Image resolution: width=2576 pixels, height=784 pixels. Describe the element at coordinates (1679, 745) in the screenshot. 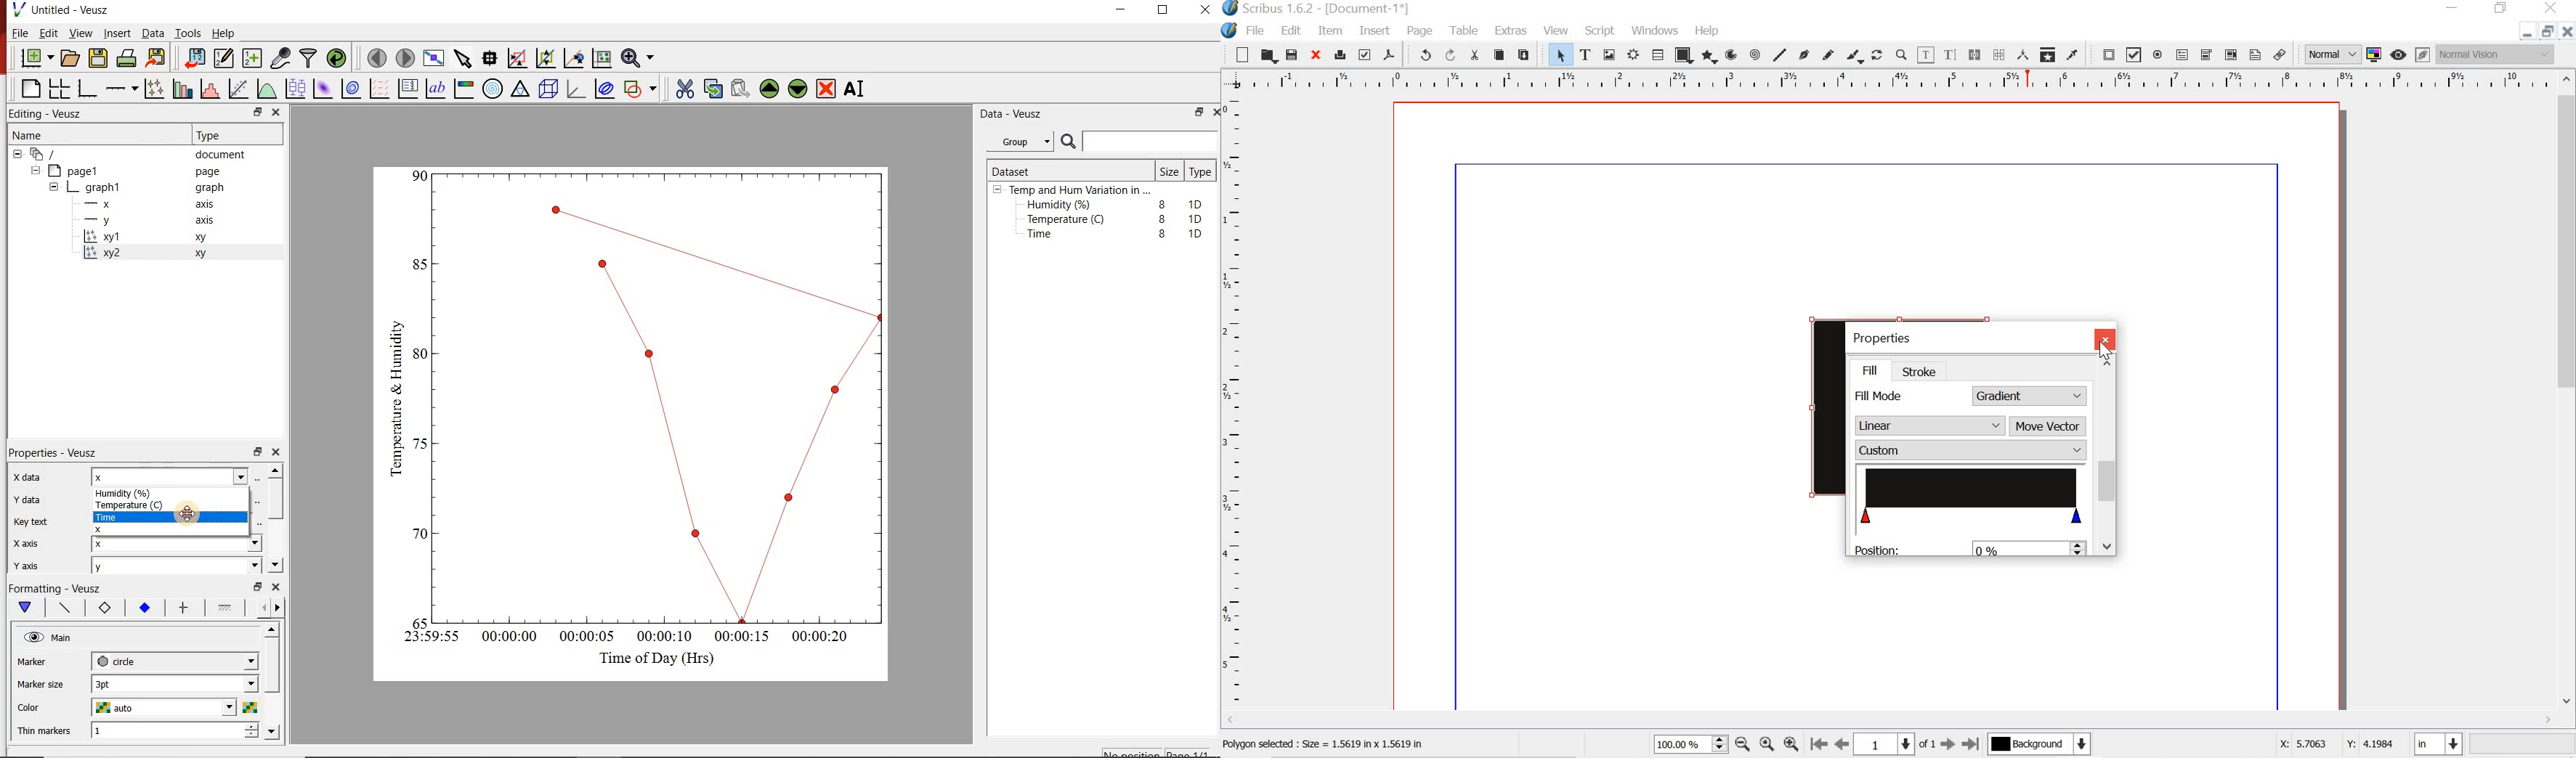

I see `100.00 %` at that location.